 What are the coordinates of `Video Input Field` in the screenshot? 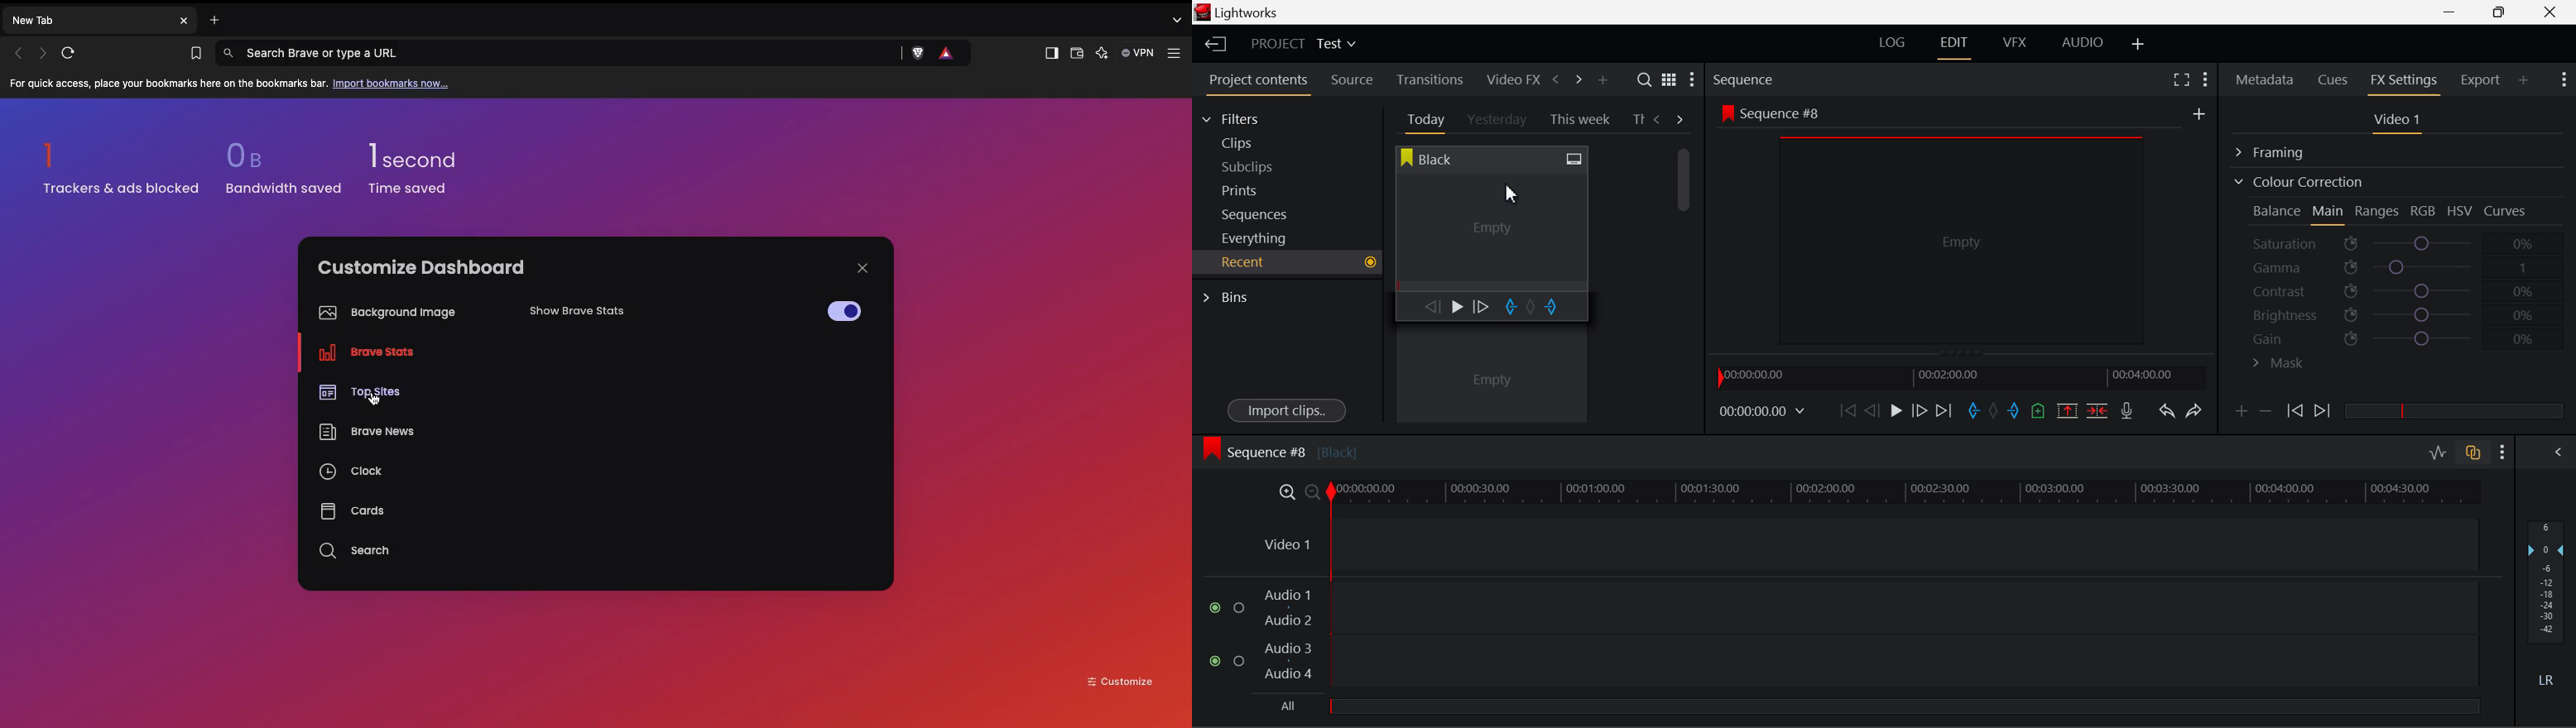 It's located at (1867, 545).